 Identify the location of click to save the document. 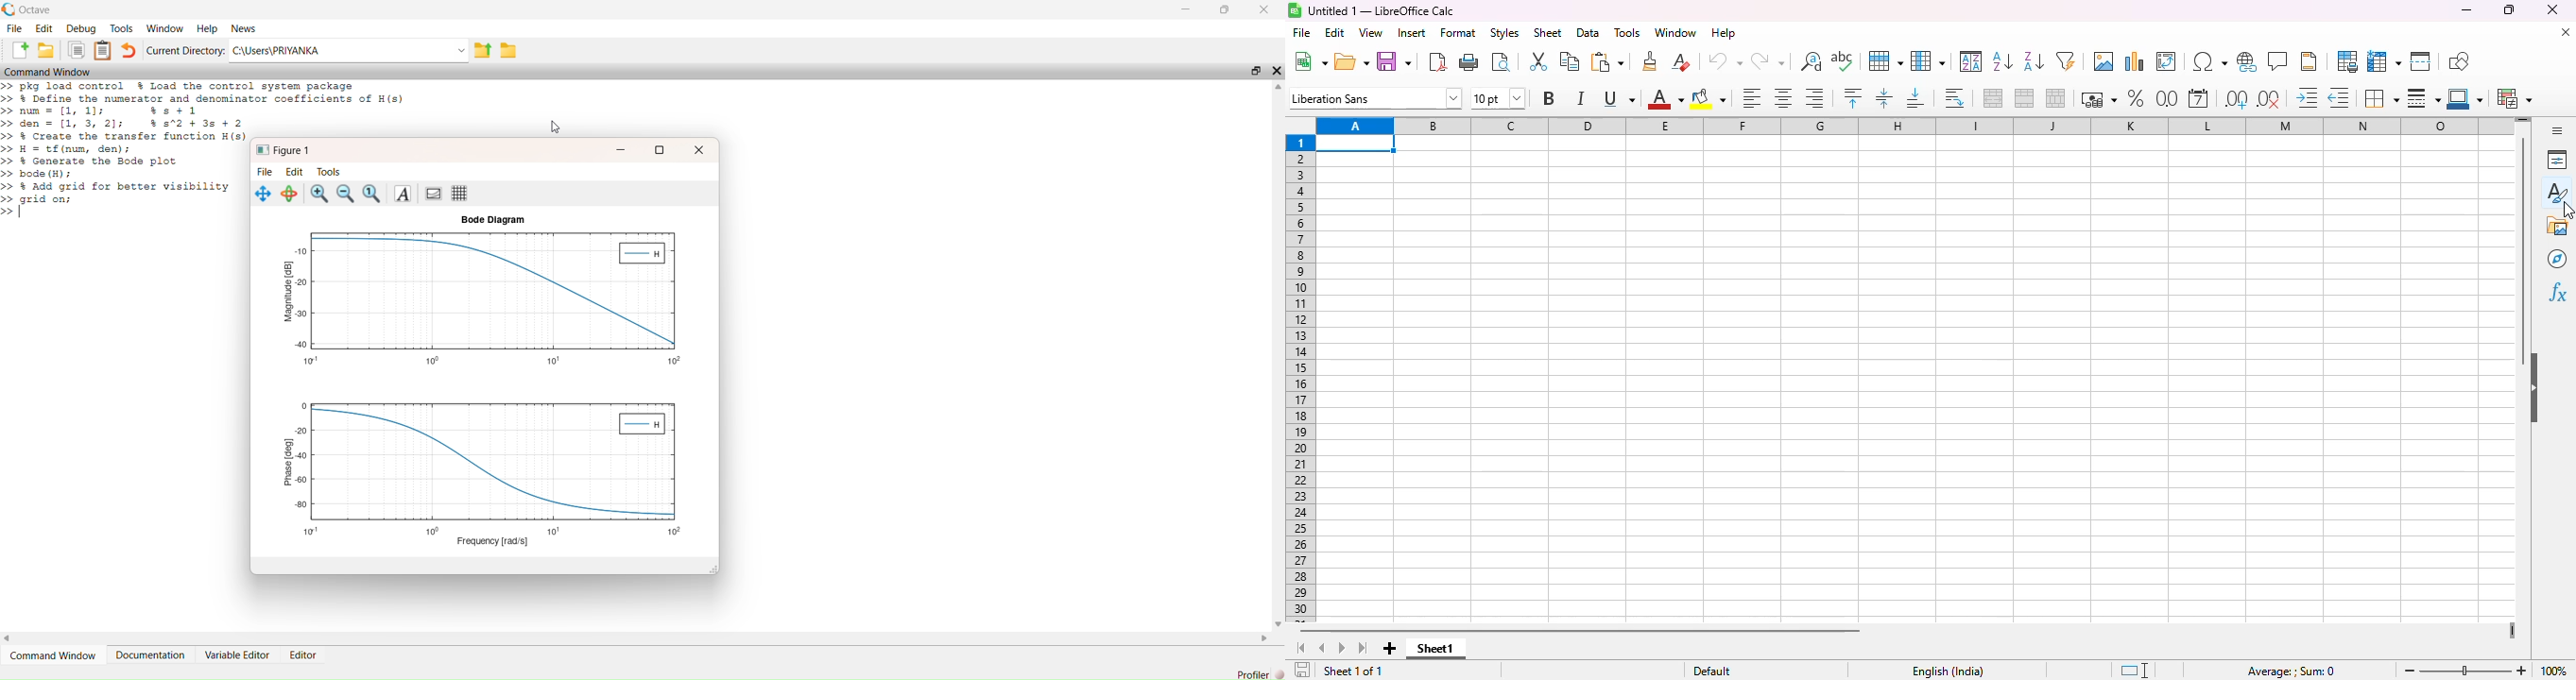
(1302, 670).